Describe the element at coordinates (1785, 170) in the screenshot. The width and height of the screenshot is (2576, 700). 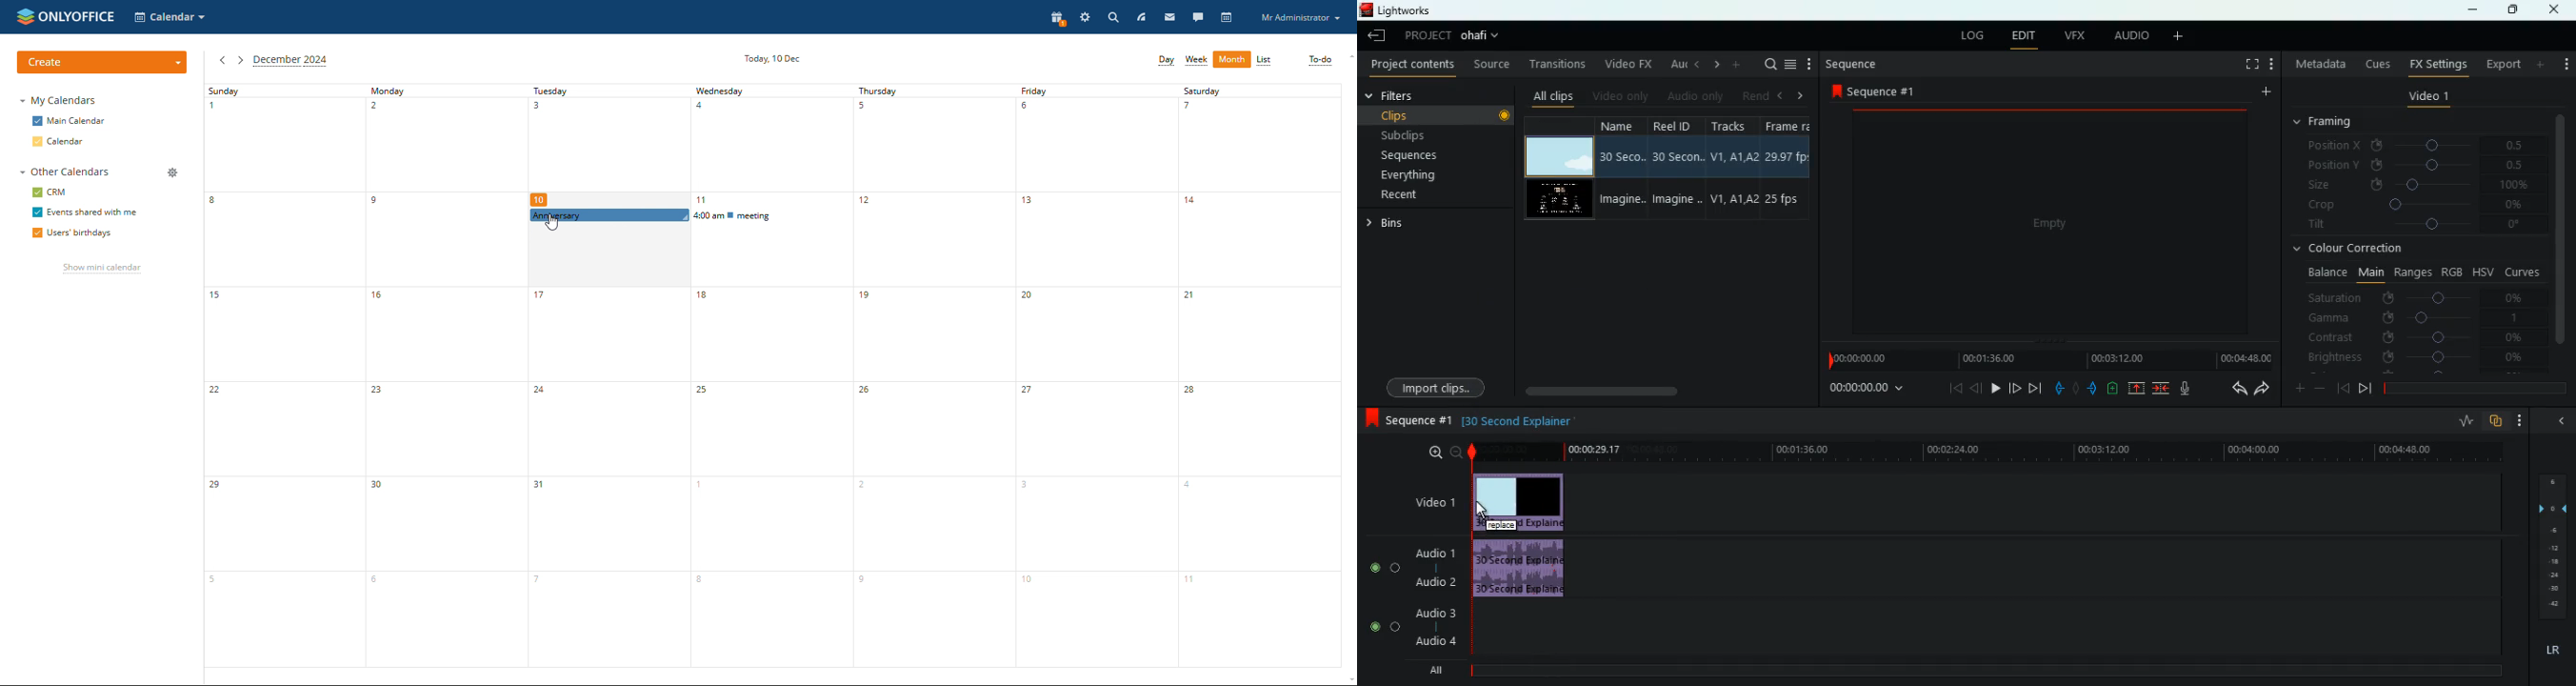
I see `fps` at that location.